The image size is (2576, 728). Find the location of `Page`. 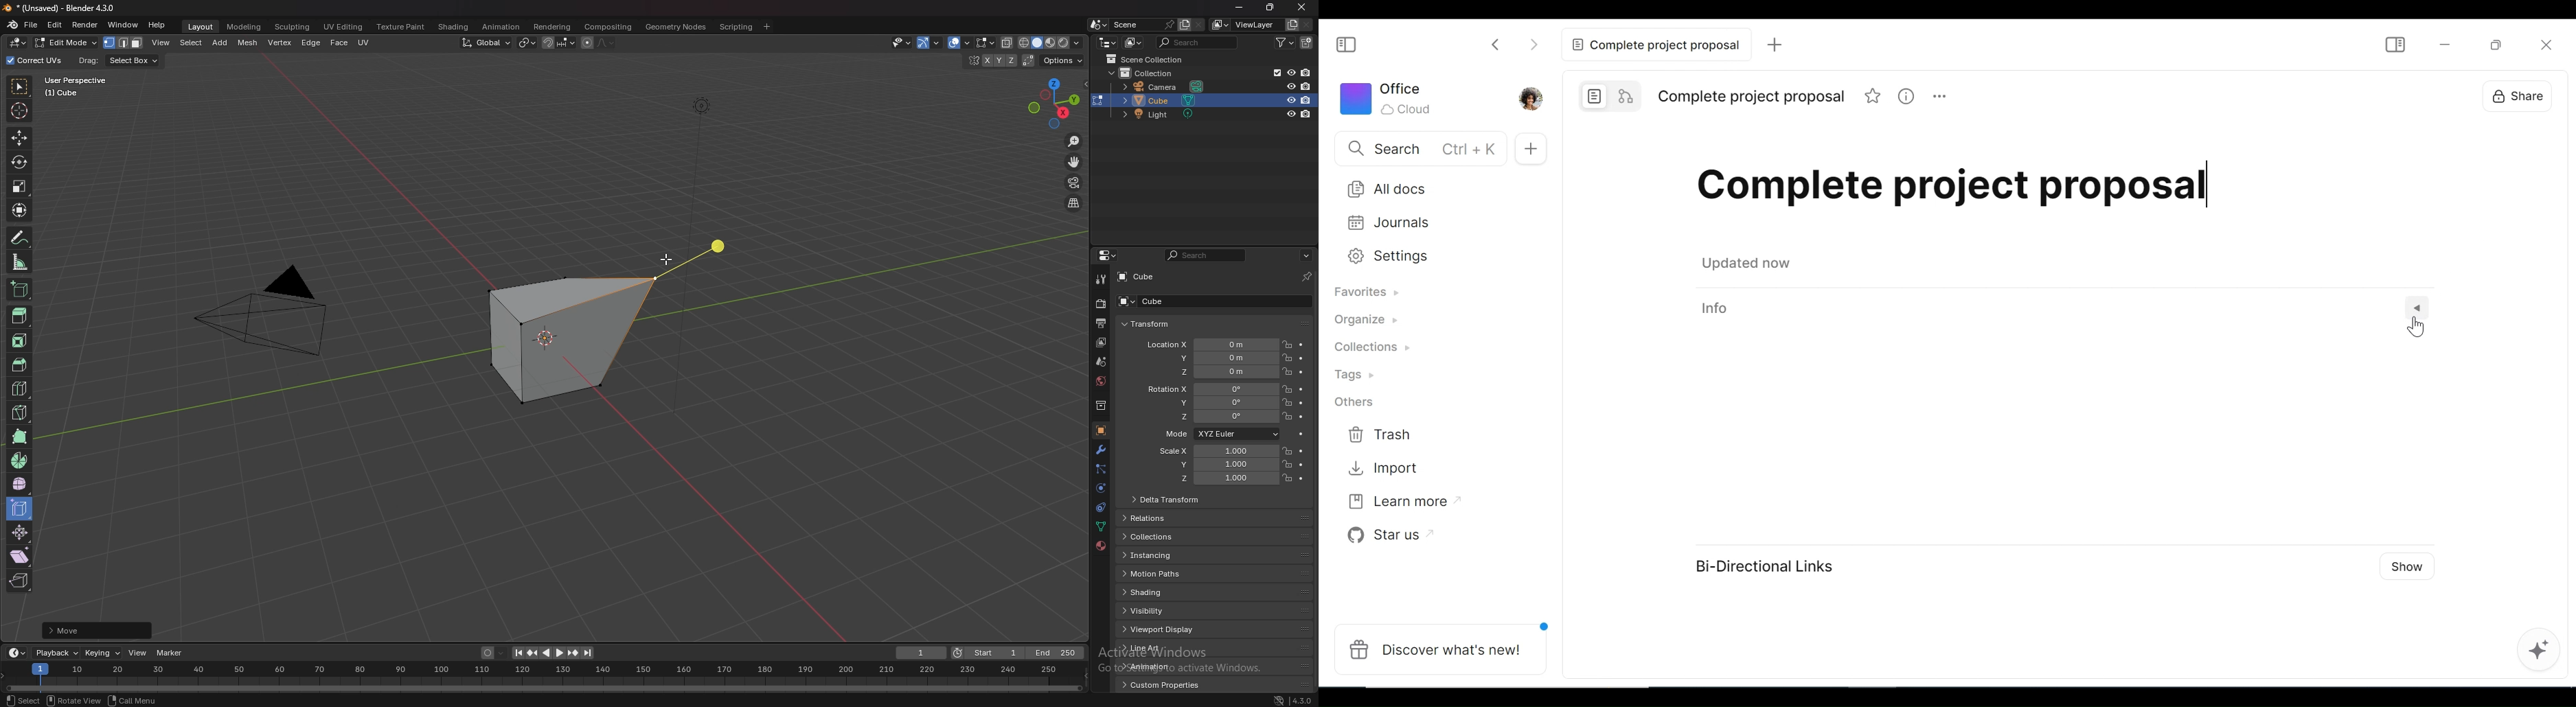

Page is located at coordinates (1594, 96).